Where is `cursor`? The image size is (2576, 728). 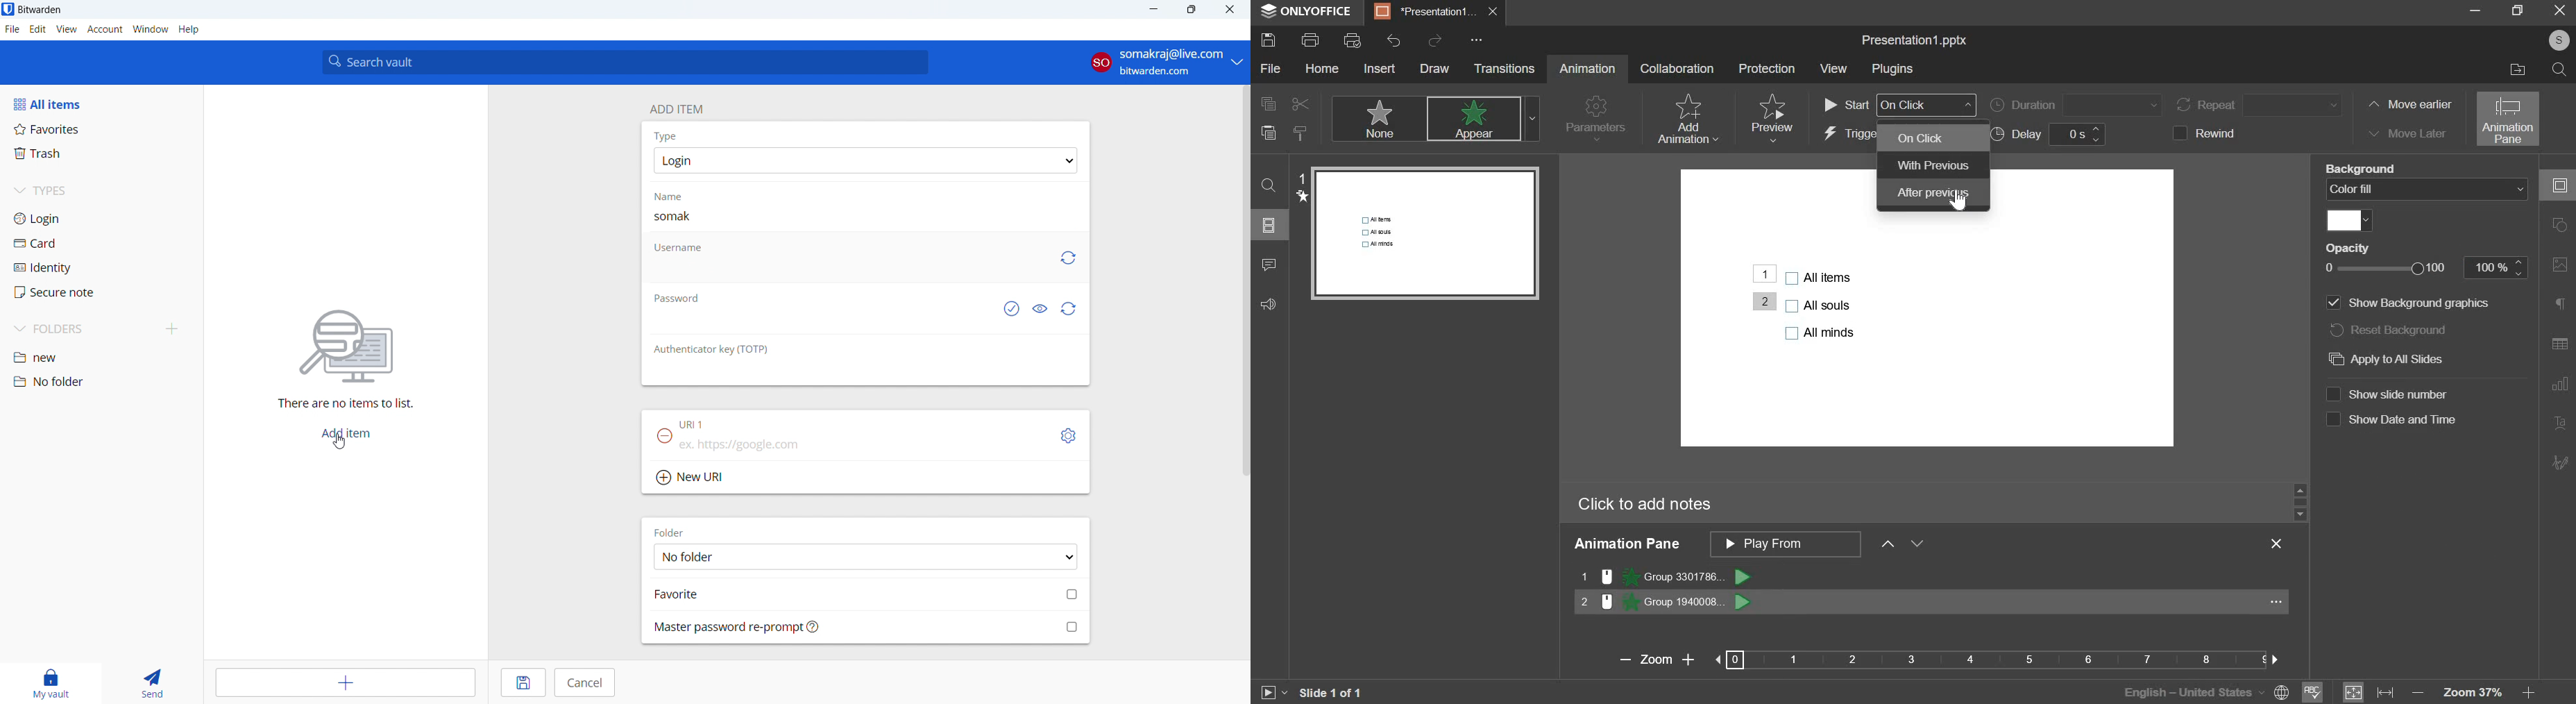 cursor is located at coordinates (341, 442).